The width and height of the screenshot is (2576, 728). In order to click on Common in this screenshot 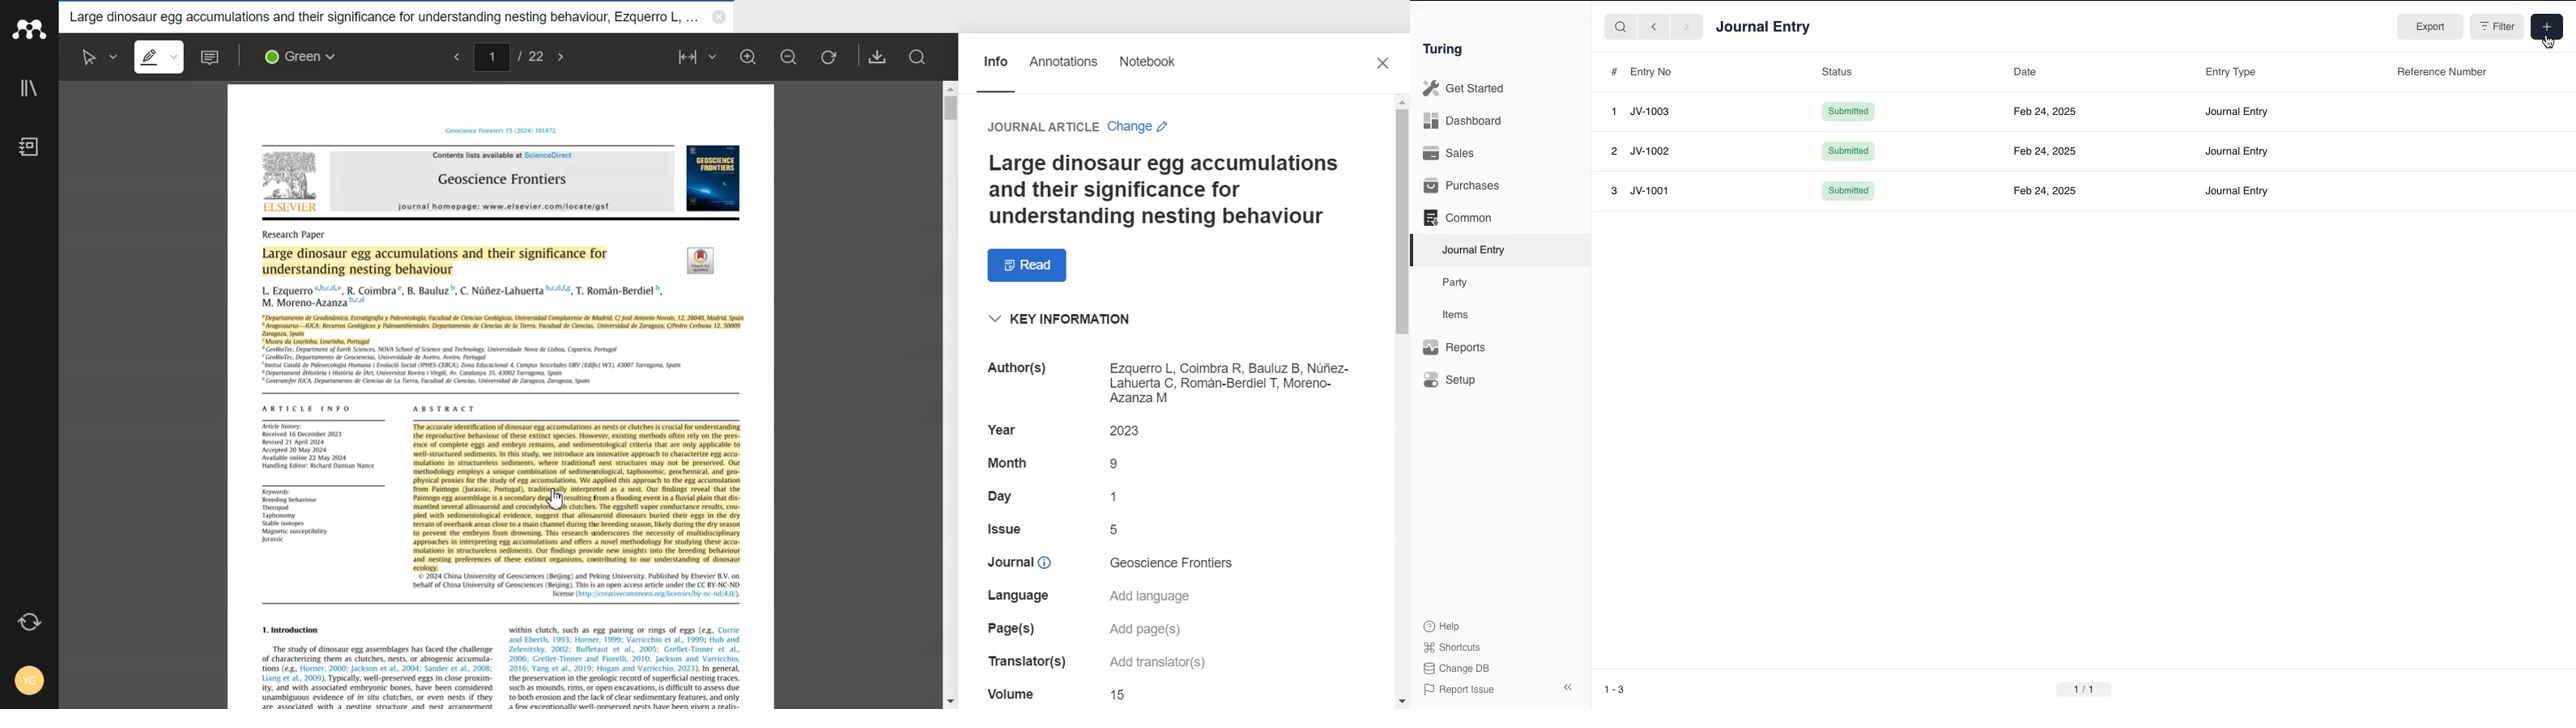, I will do `click(1459, 218)`.